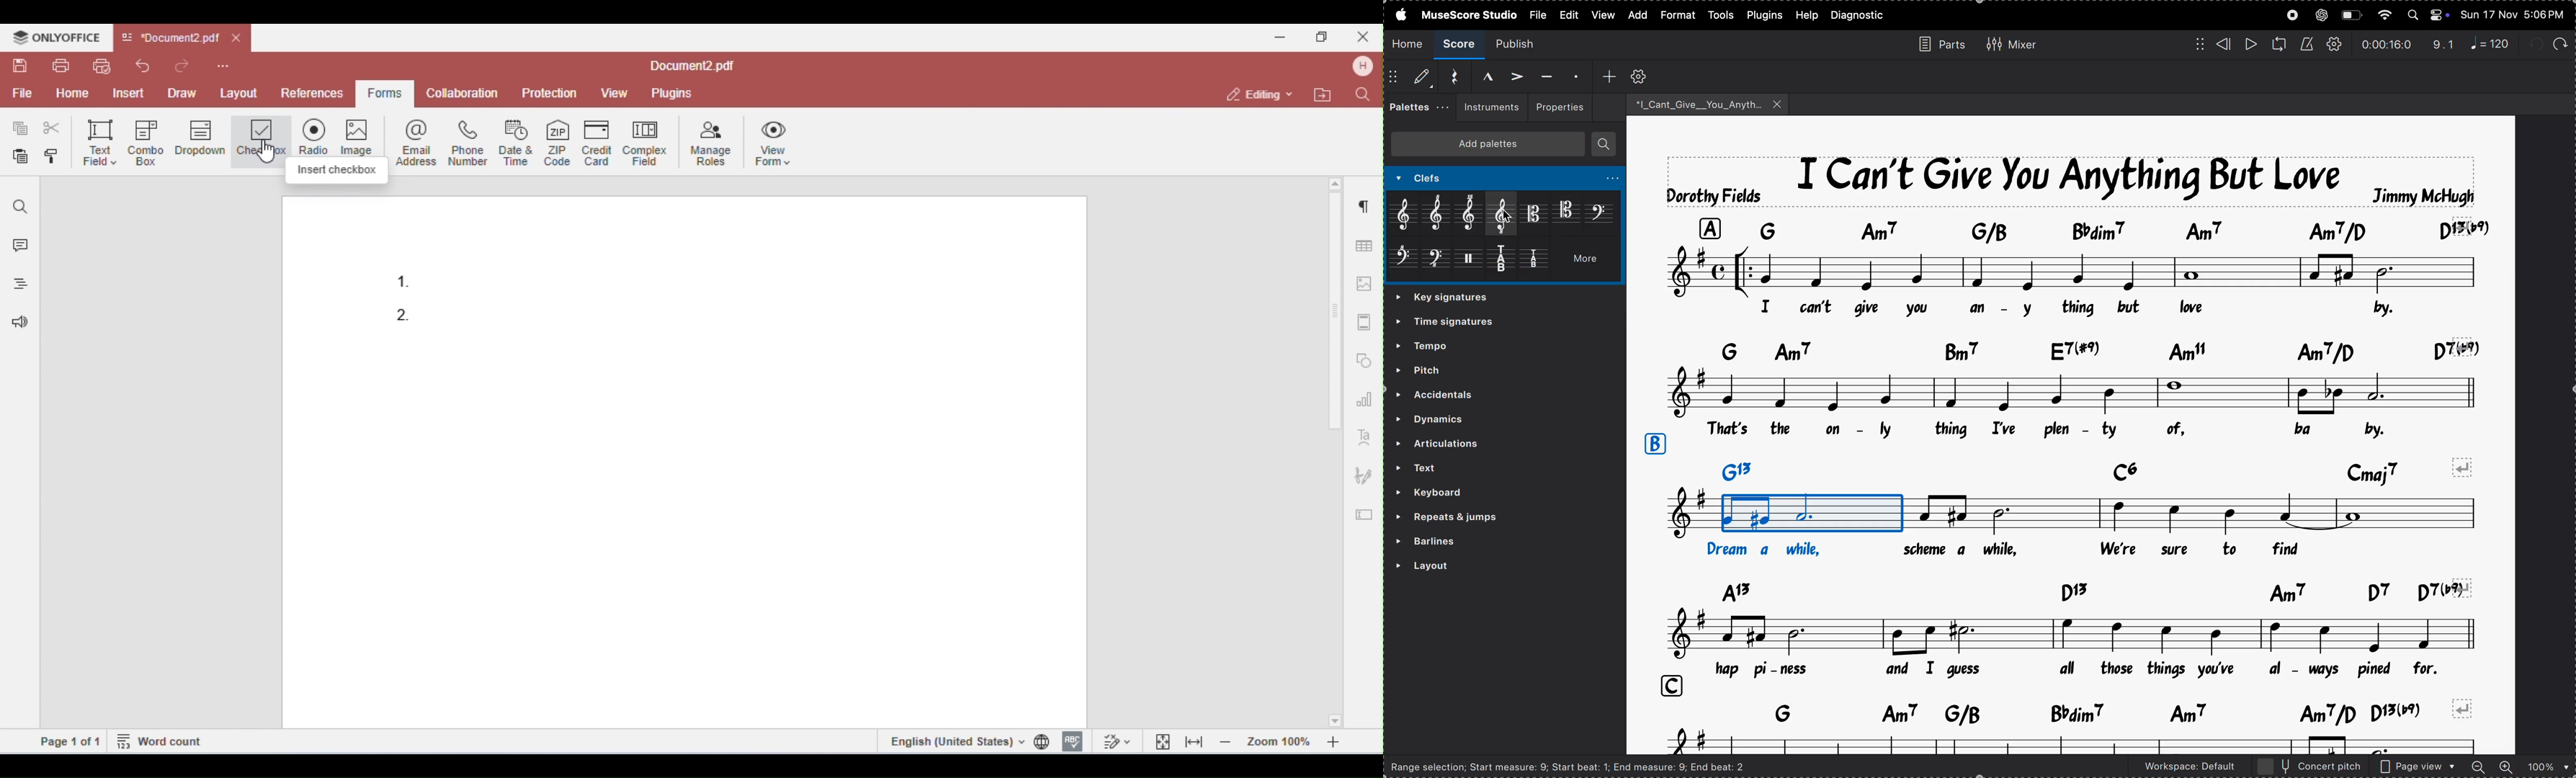  What do you see at coordinates (1473, 215) in the screenshot?
I see `trble clef 15ma alta` at bounding box center [1473, 215].